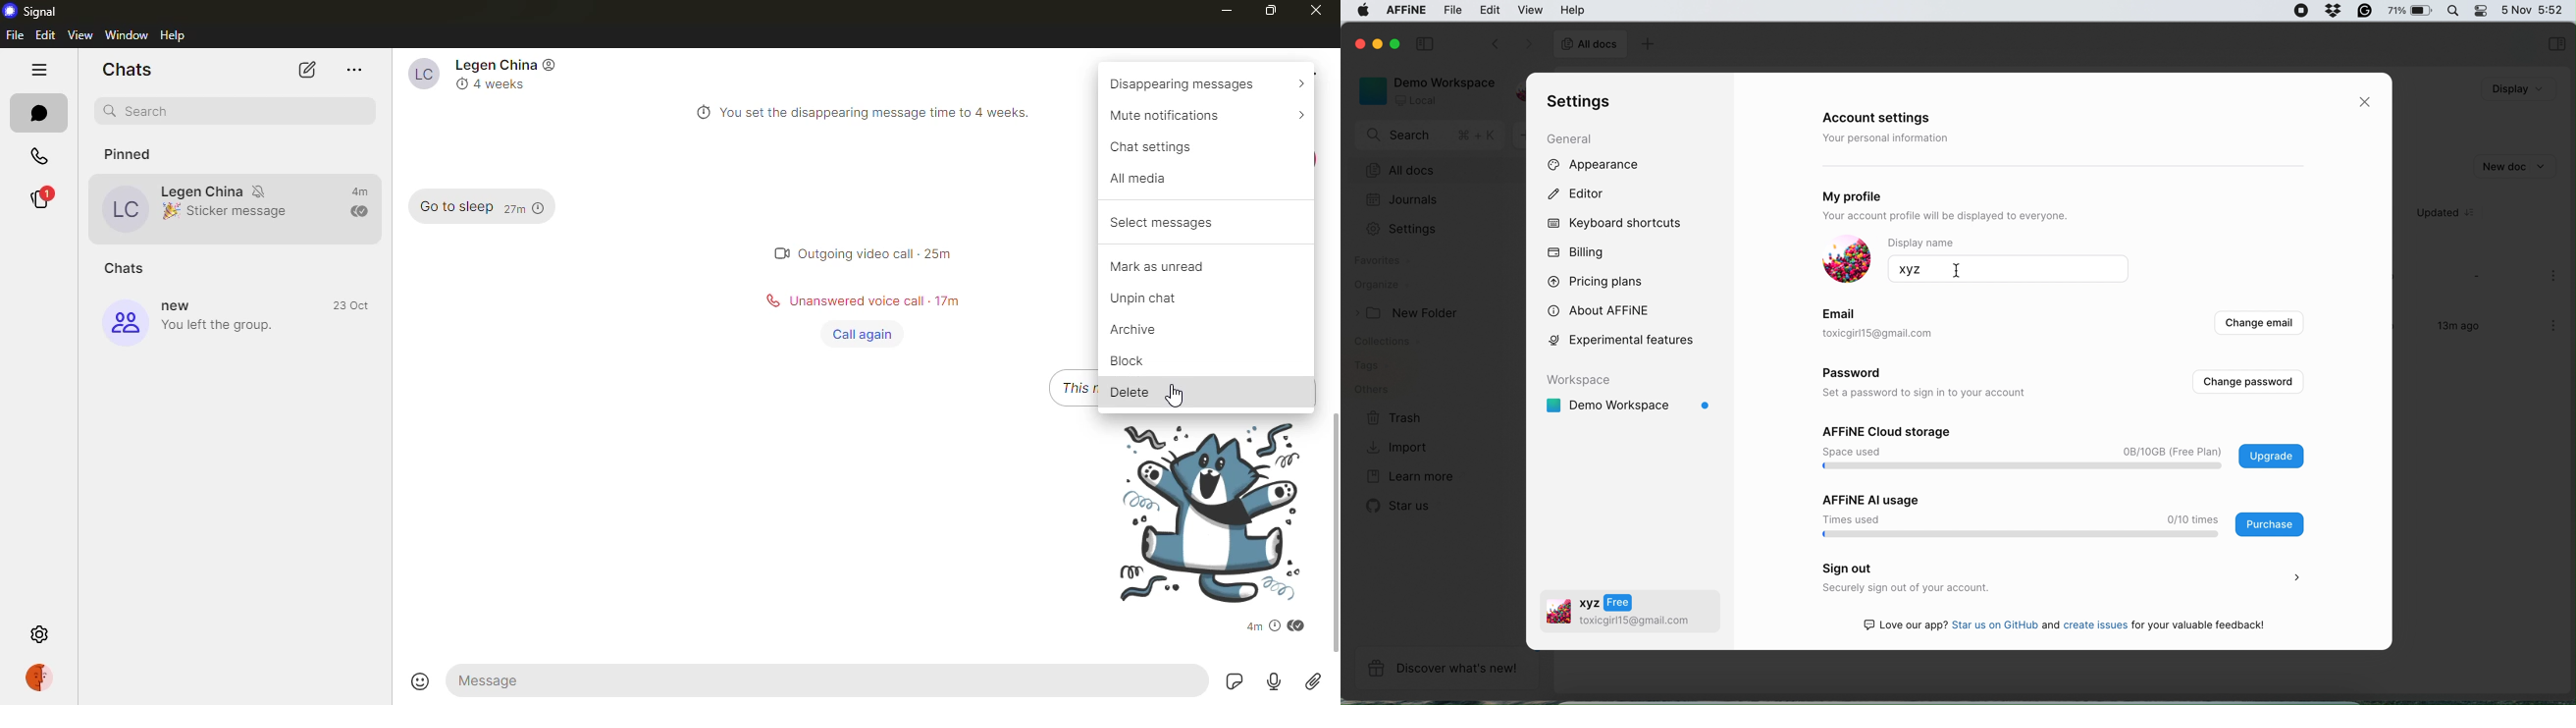  Describe the element at coordinates (1074, 387) in the screenshot. I see `message deleted` at that location.